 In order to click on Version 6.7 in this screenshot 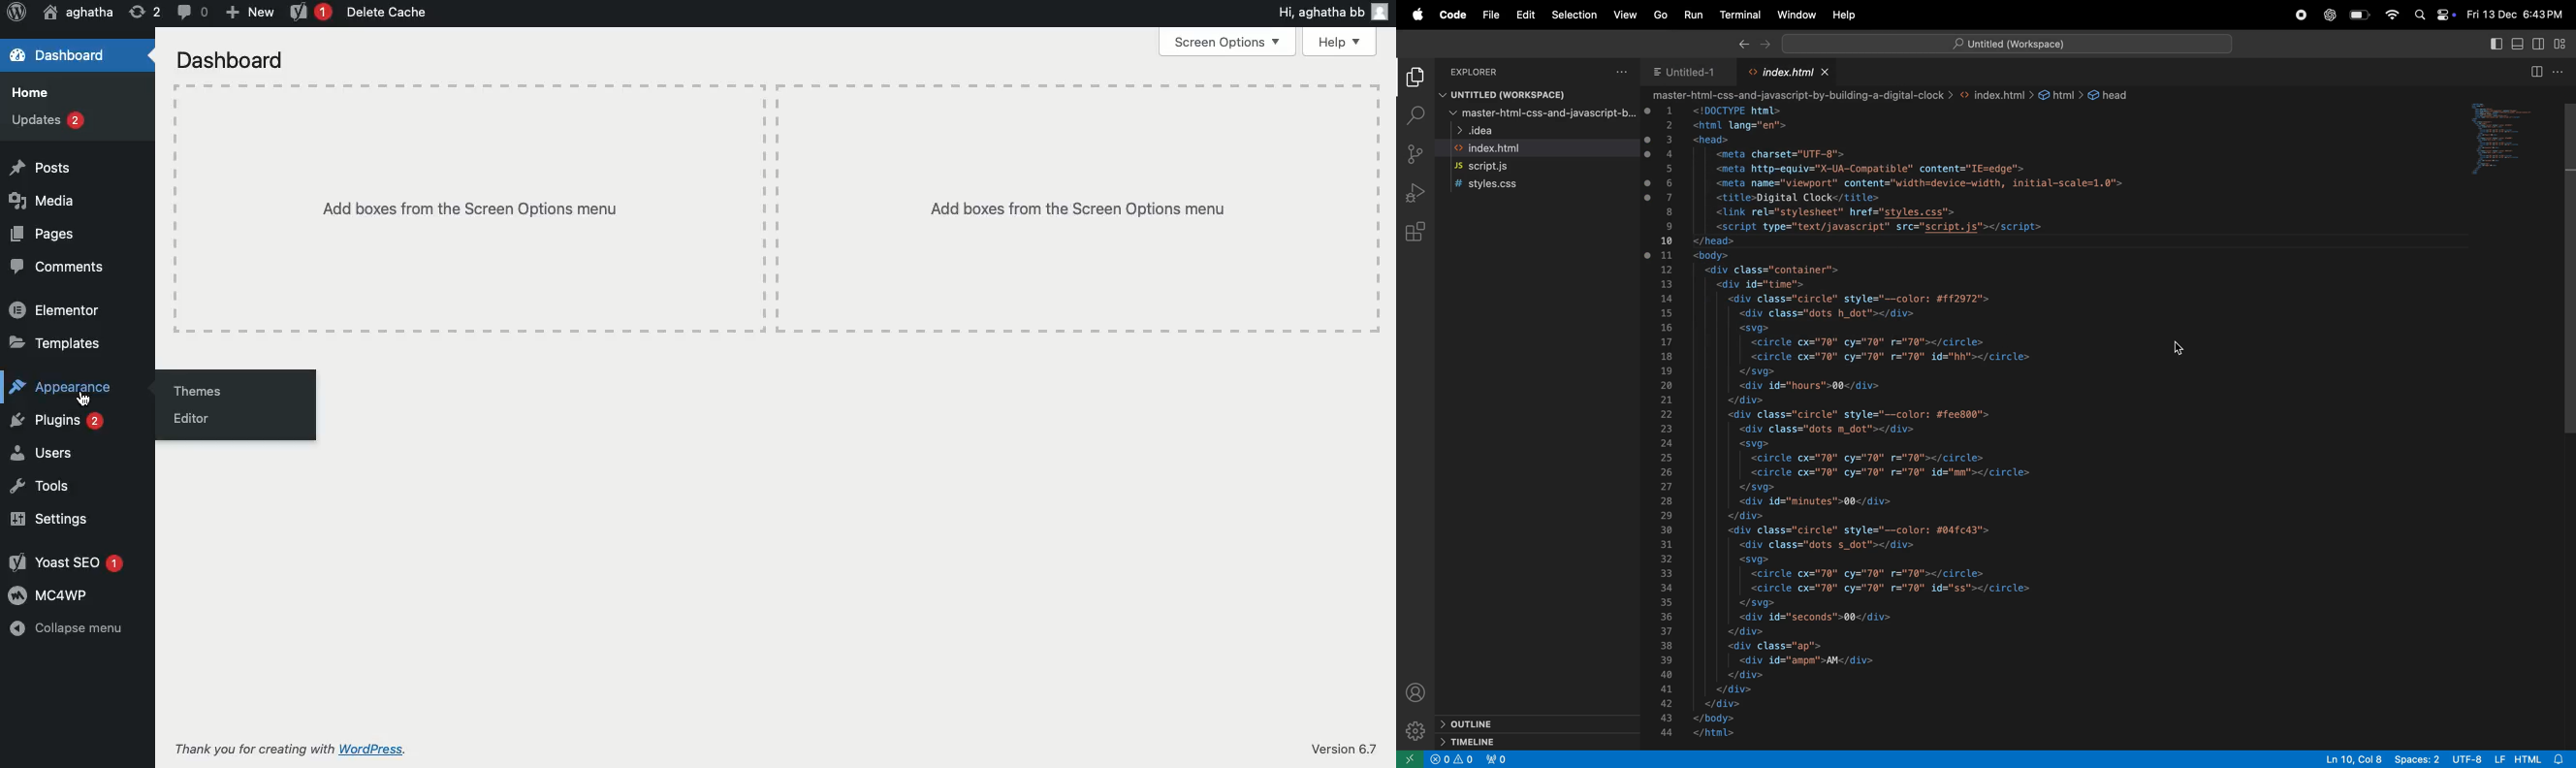, I will do `click(1339, 748)`.